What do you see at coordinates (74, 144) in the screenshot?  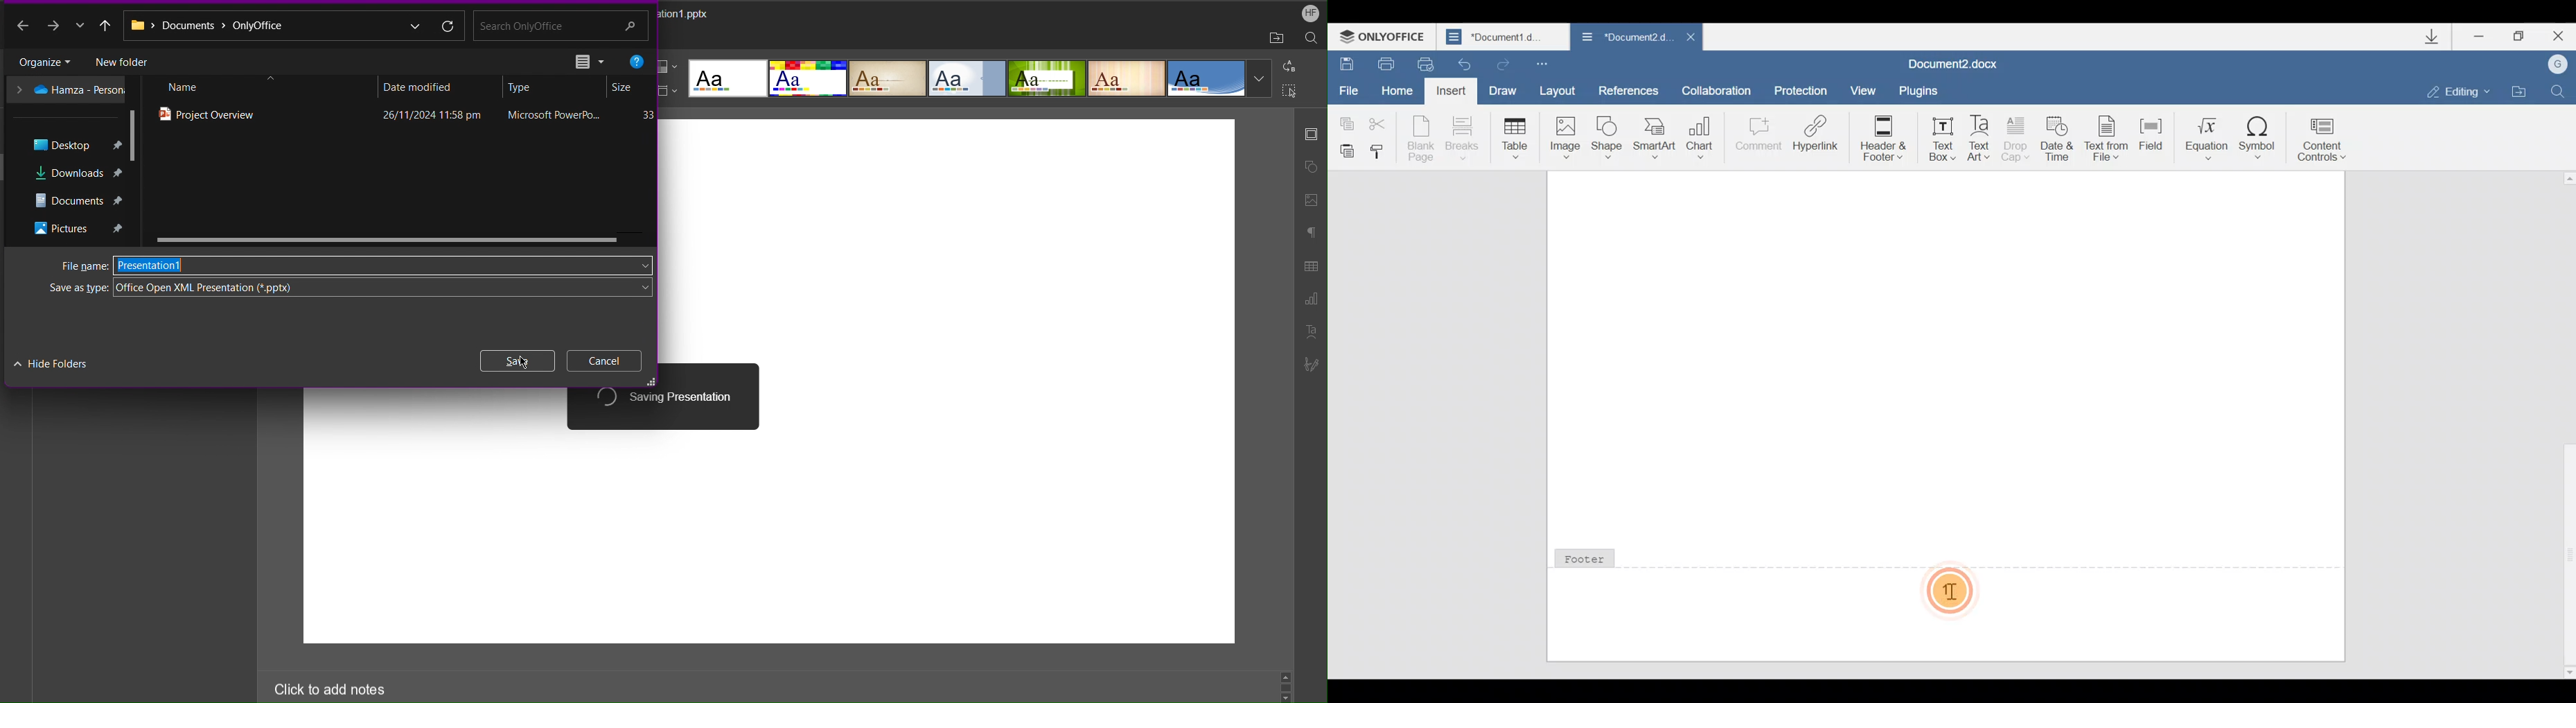 I see `Desktop` at bounding box center [74, 144].